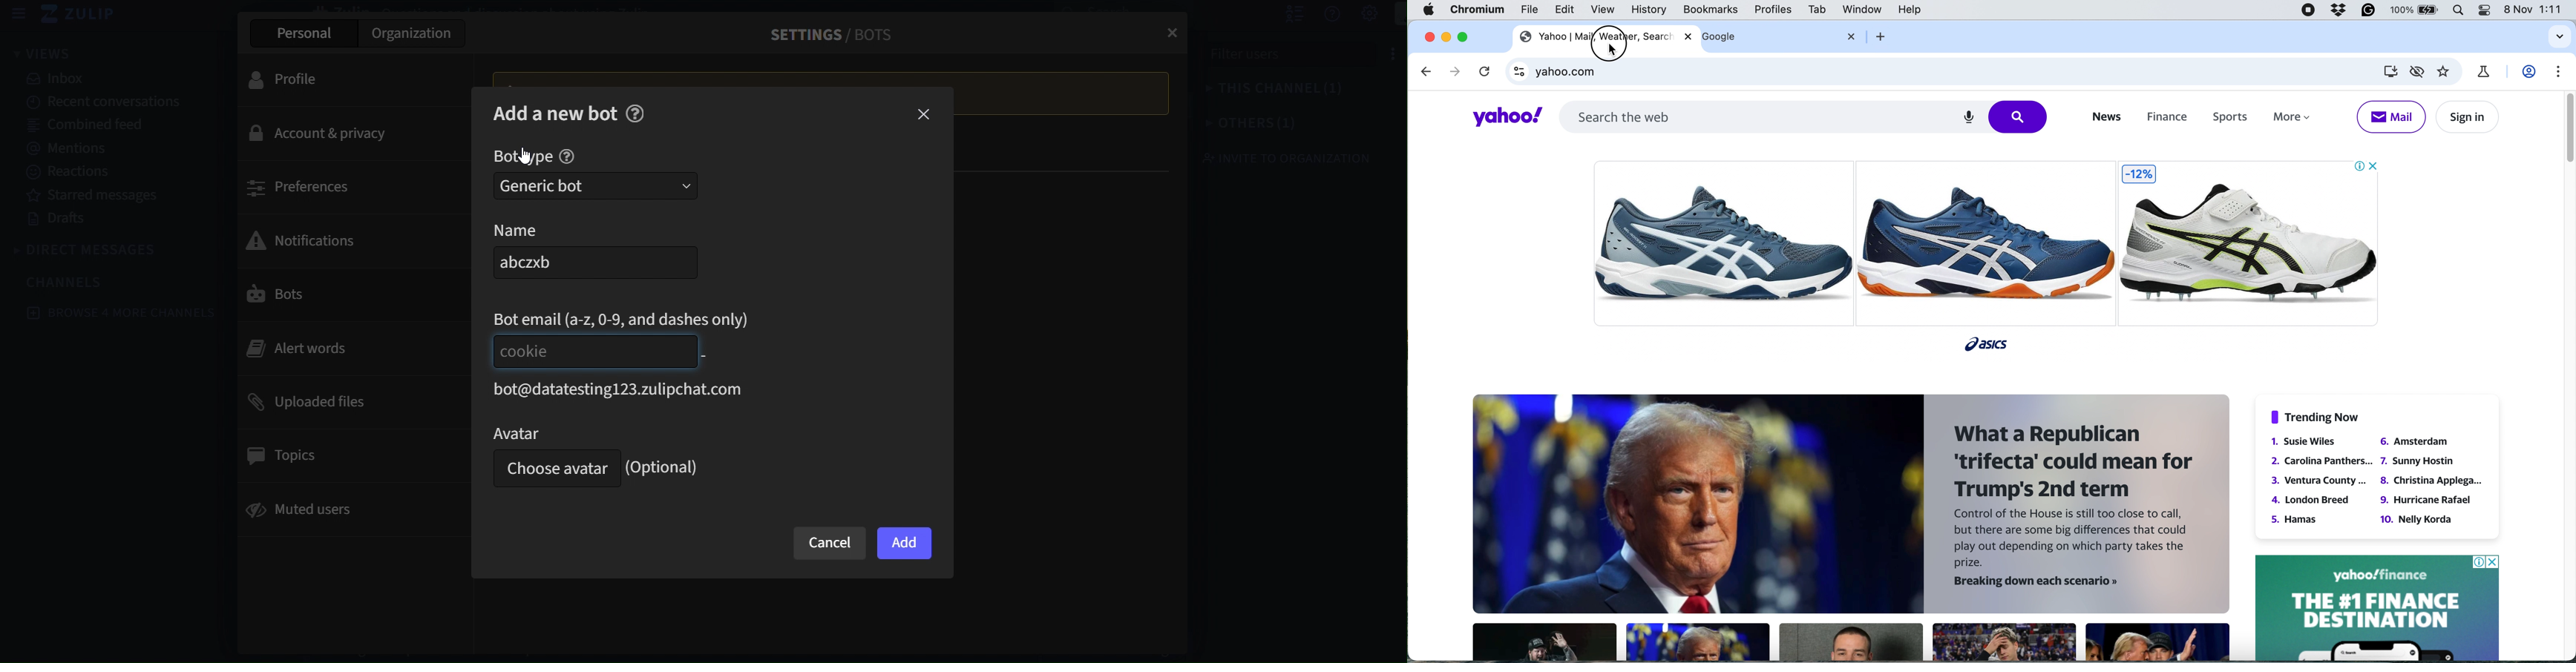 The height and width of the screenshot is (672, 2576). Describe the element at coordinates (1993, 250) in the screenshot. I see `ad` at that location.